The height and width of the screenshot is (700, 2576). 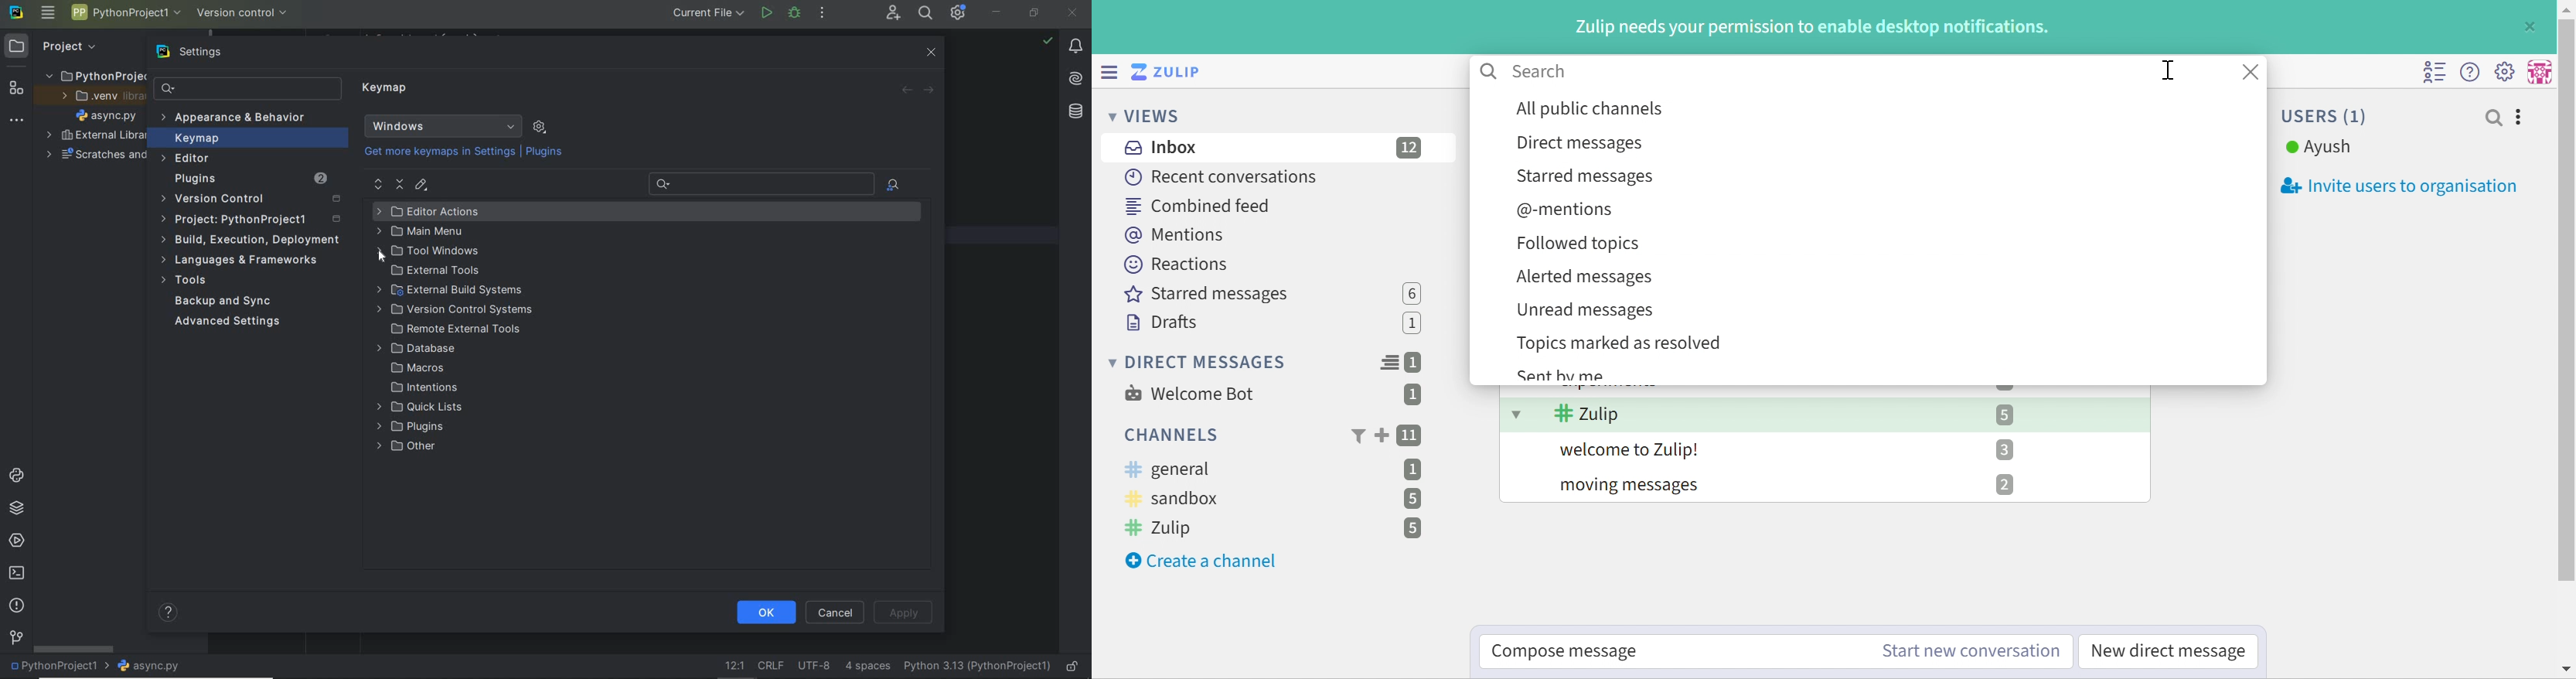 What do you see at coordinates (248, 138) in the screenshot?
I see `Keymap` at bounding box center [248, 138].